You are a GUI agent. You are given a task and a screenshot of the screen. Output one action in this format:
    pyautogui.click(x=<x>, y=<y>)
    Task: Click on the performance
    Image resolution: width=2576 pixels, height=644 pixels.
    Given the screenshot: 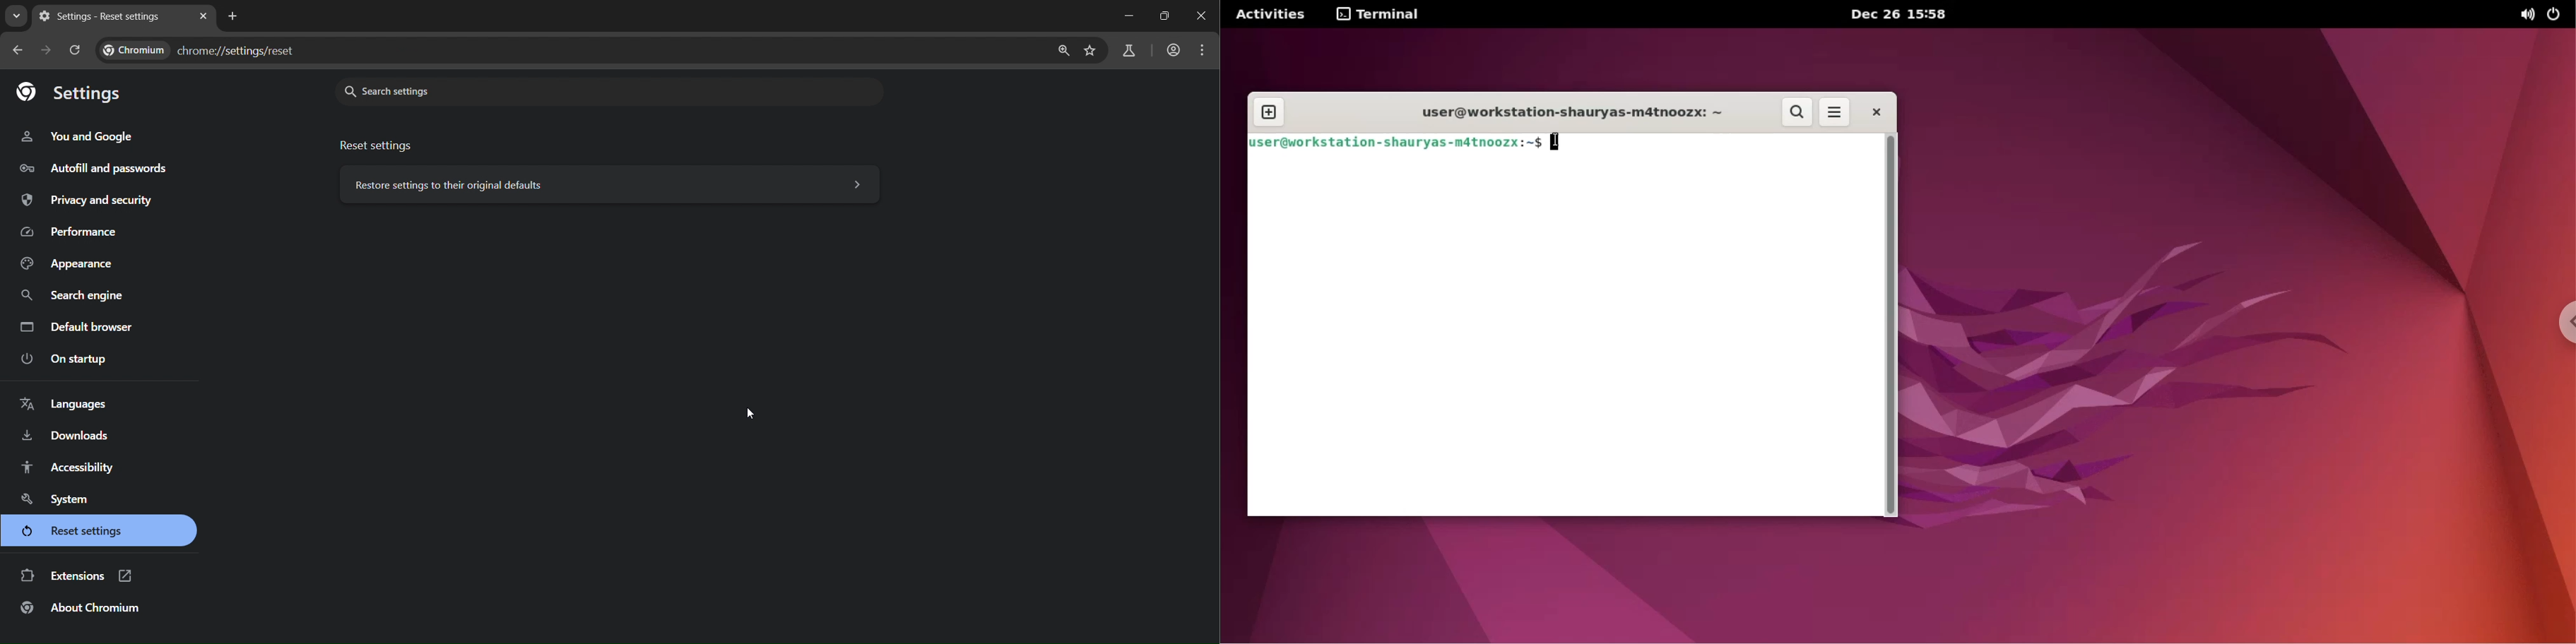 What is the action you would take?
    pyautogui.click(x=73, y=229)
    